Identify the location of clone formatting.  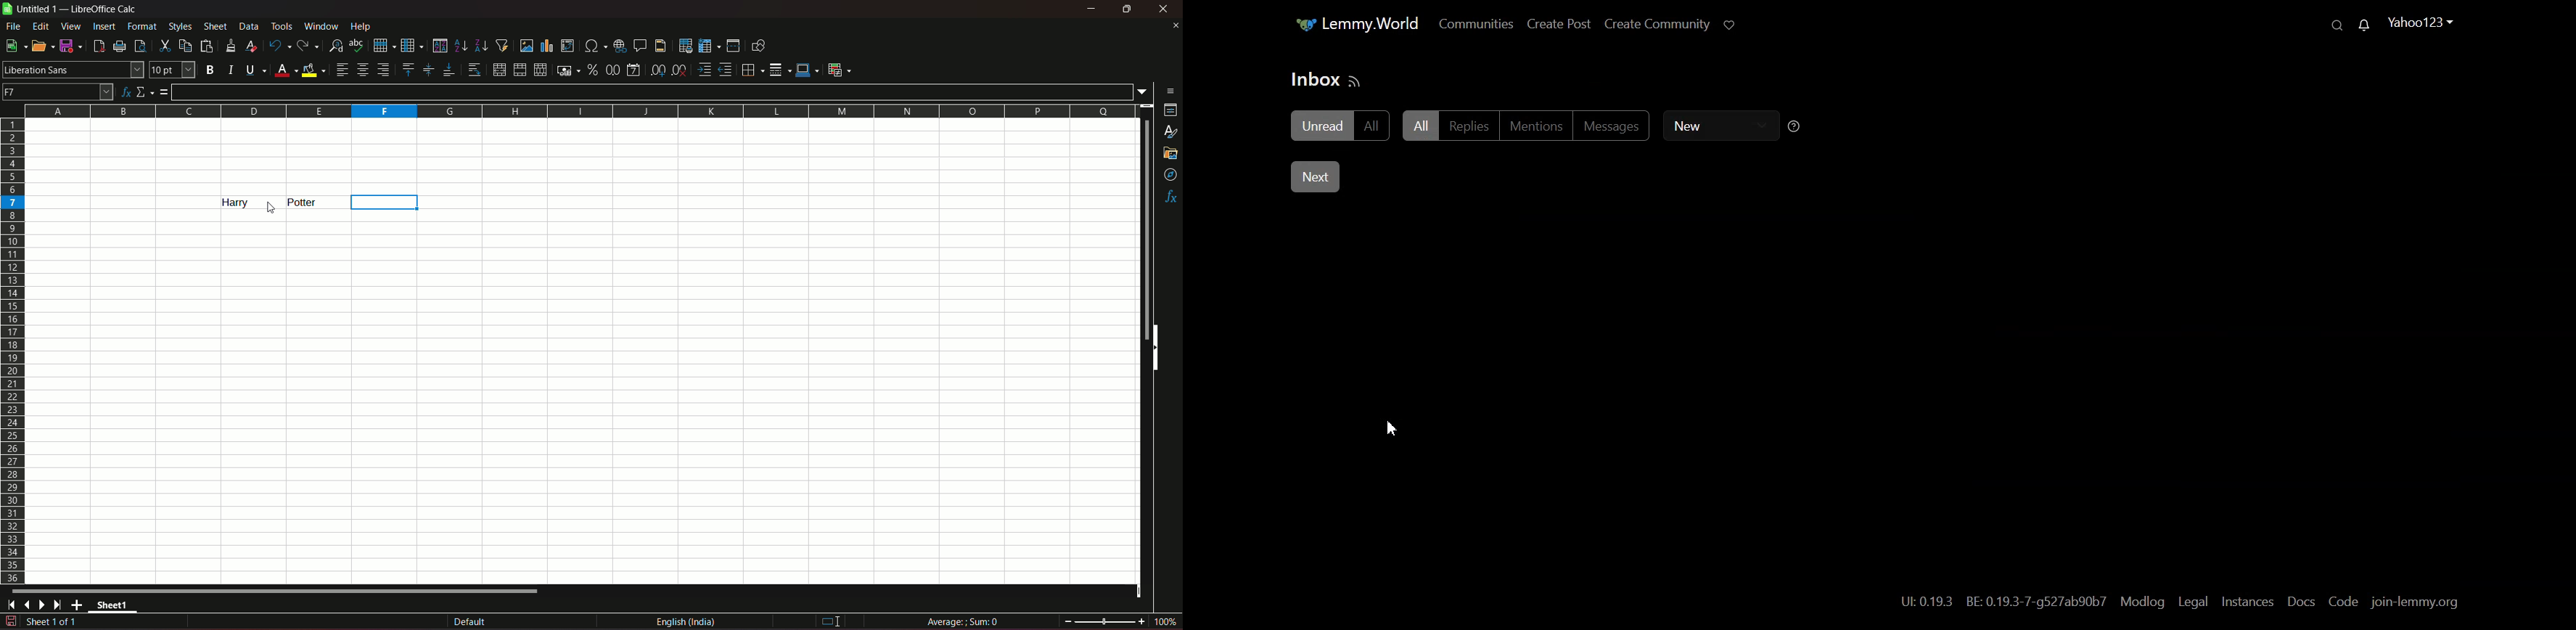
(232, 45).